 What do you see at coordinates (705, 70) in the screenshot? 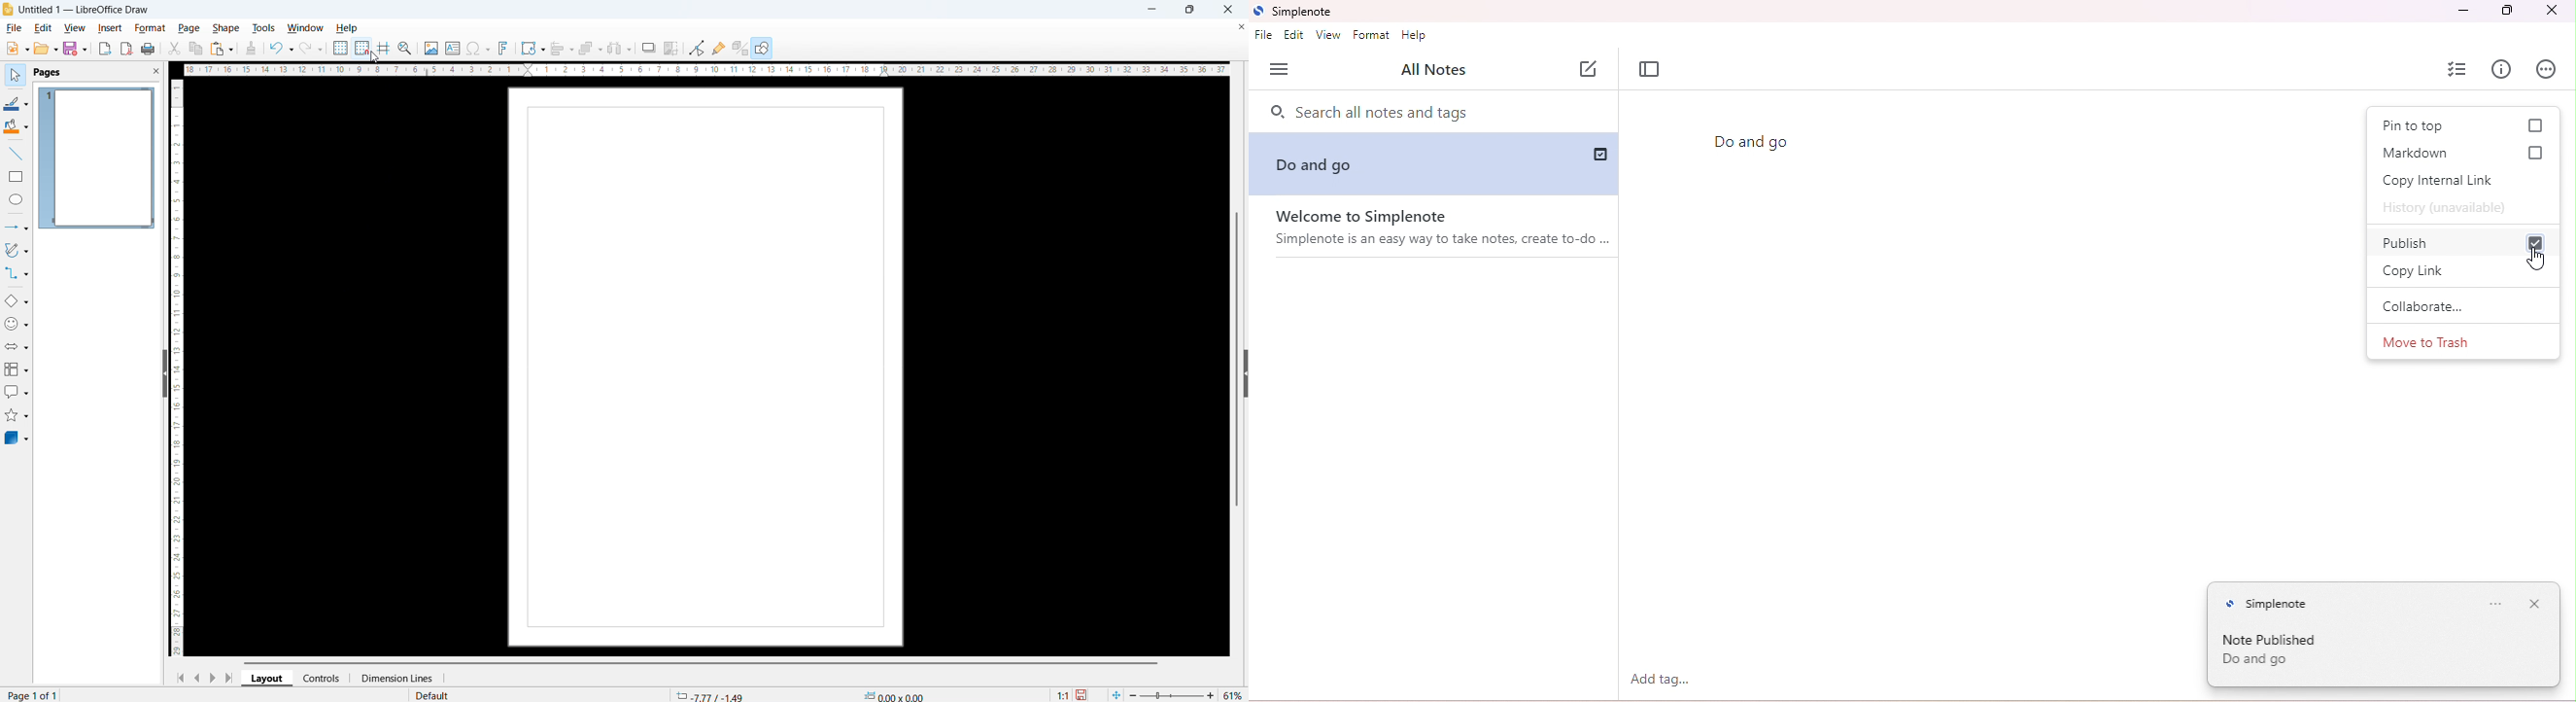
I see `Horizontal ruler ` at bounding box center [705, 70].